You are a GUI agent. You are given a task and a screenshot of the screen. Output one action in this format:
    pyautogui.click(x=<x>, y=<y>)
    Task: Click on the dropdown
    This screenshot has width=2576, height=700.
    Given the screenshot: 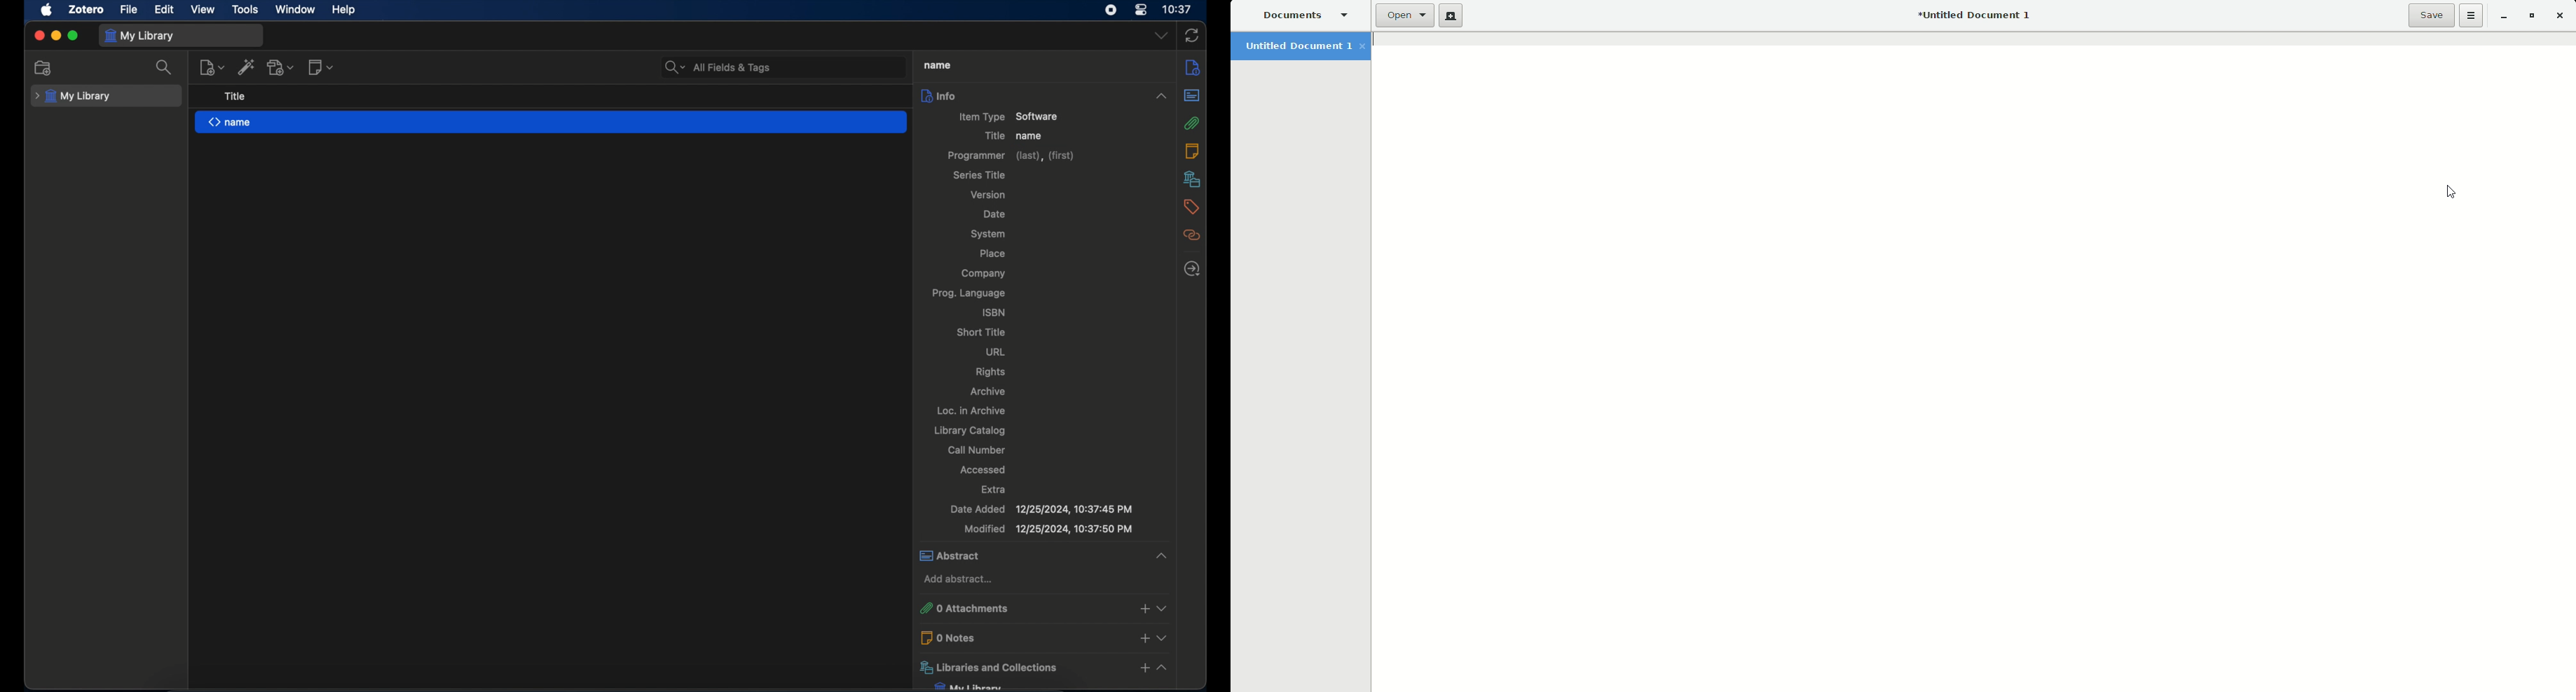 What is the action you would take?
    pyautogui.click(x=1163, y=637)
    